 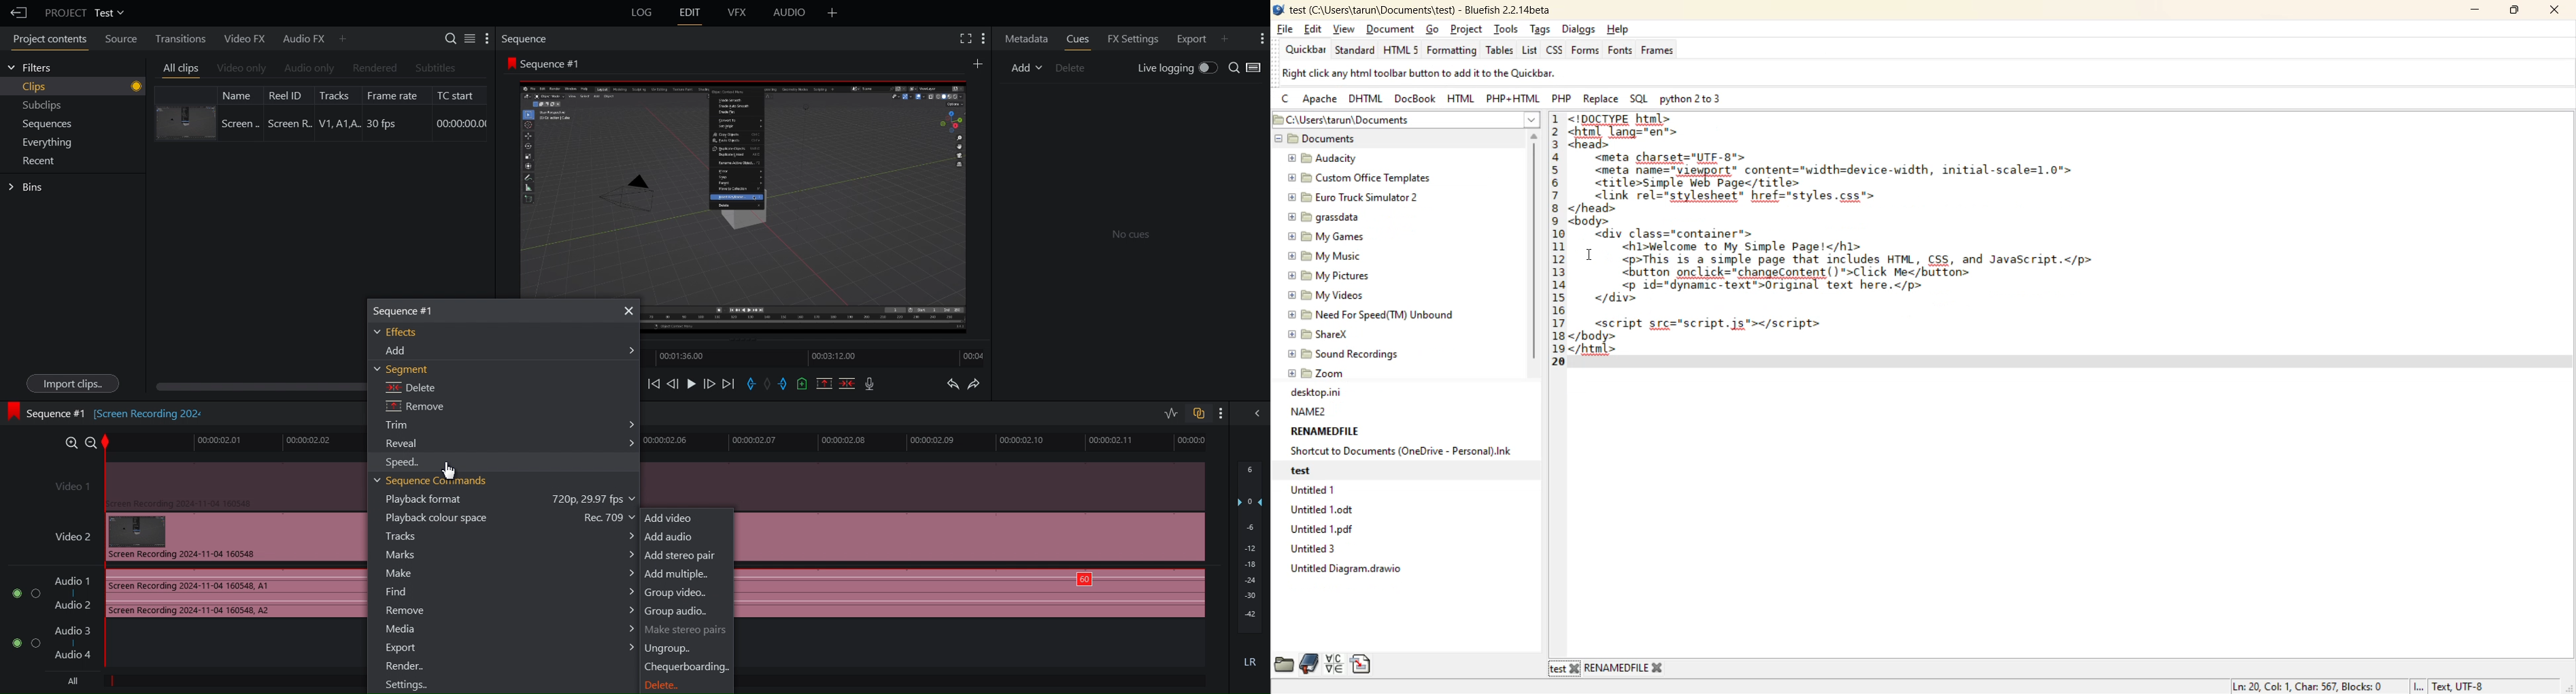 I want to click on FX Settings, so click(x=1131, y=37).